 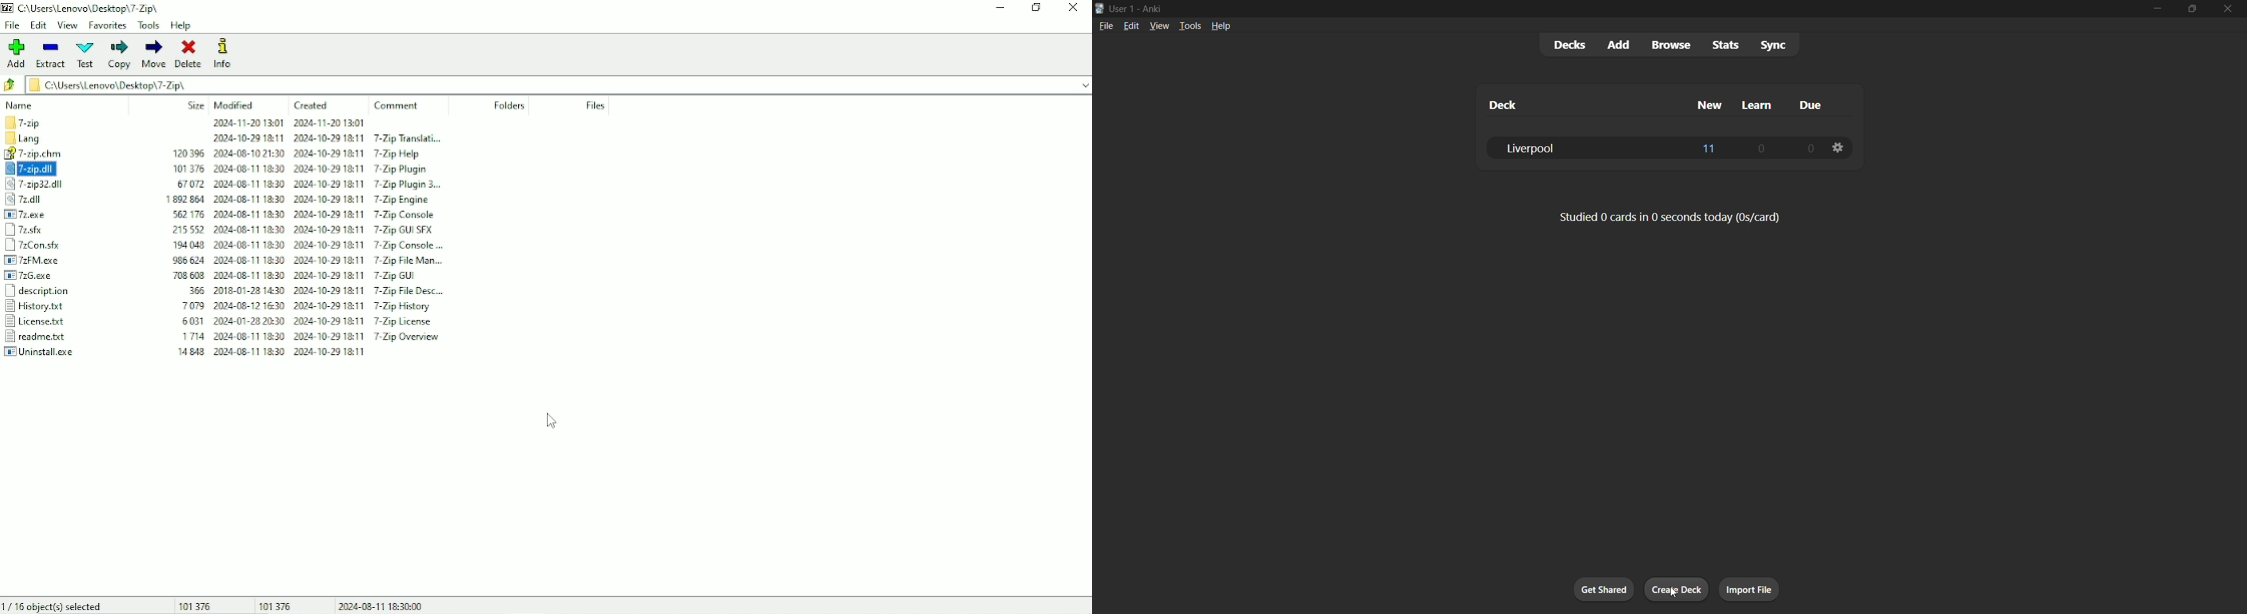 I want to click on Uninstall.exe, so click(x=41, y=353).